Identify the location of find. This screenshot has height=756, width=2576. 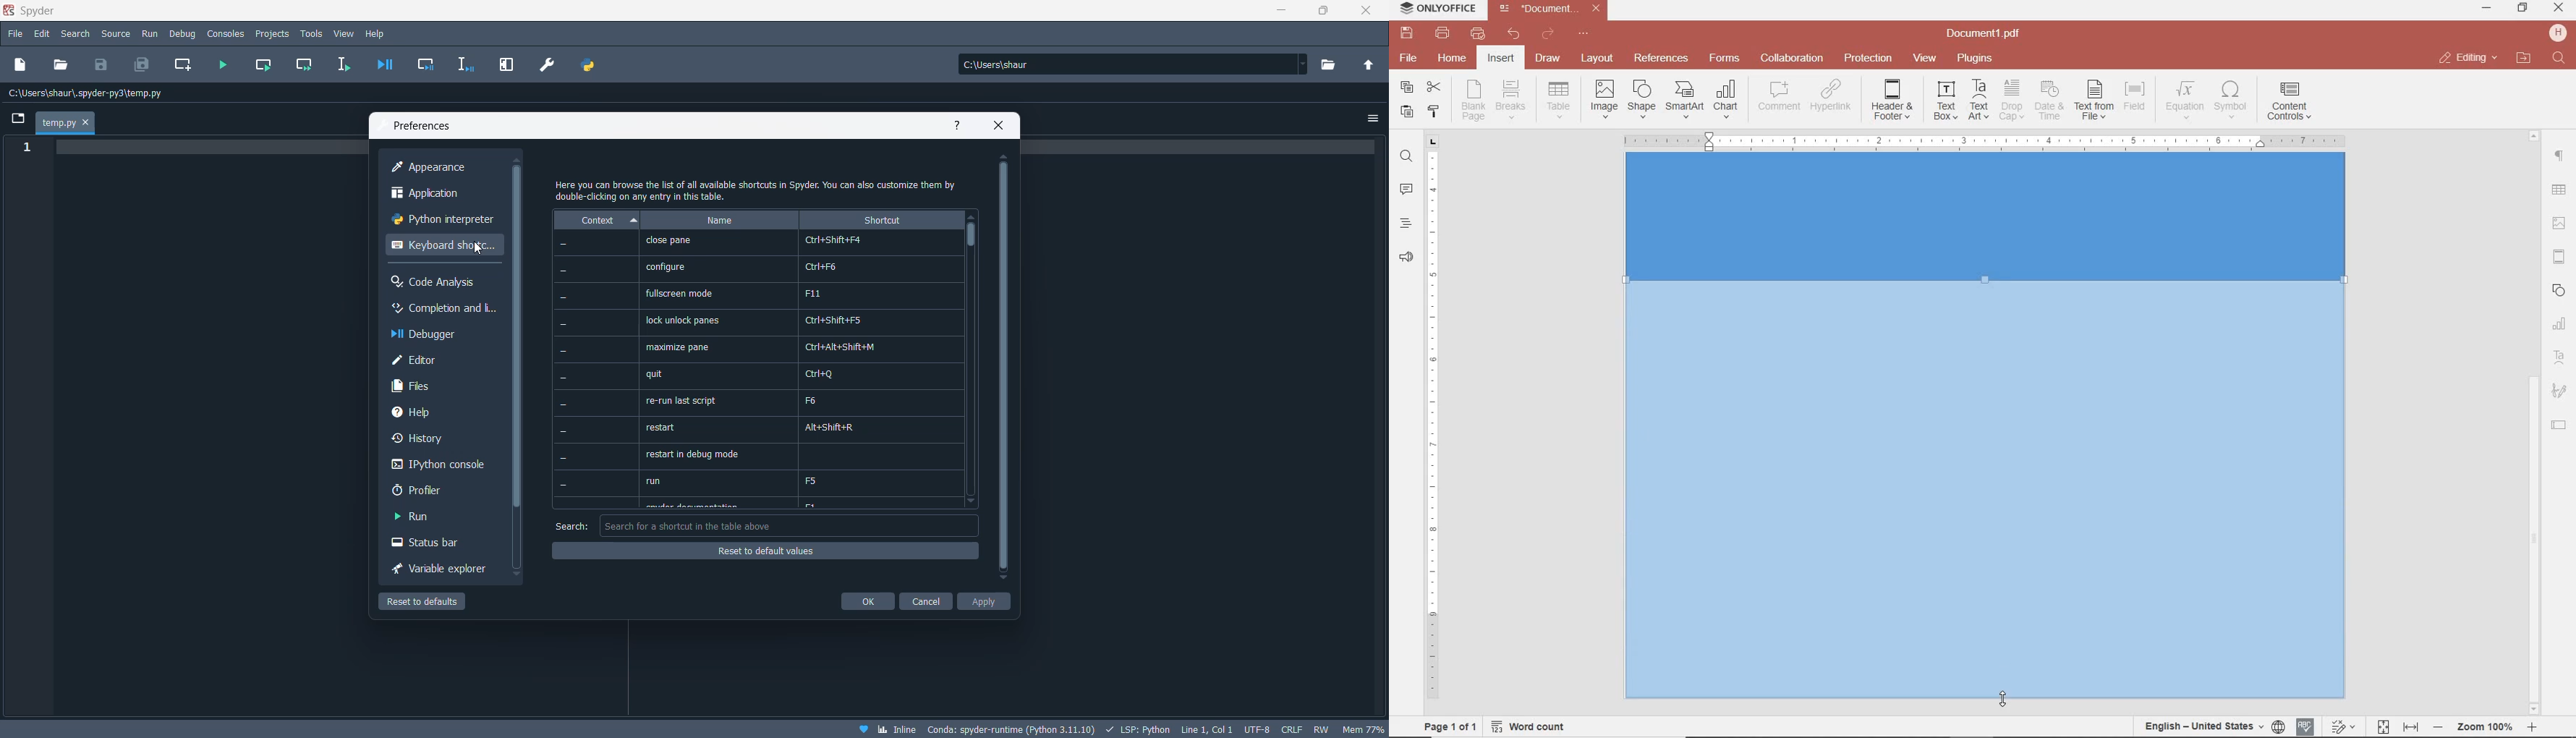
(1406, 155).